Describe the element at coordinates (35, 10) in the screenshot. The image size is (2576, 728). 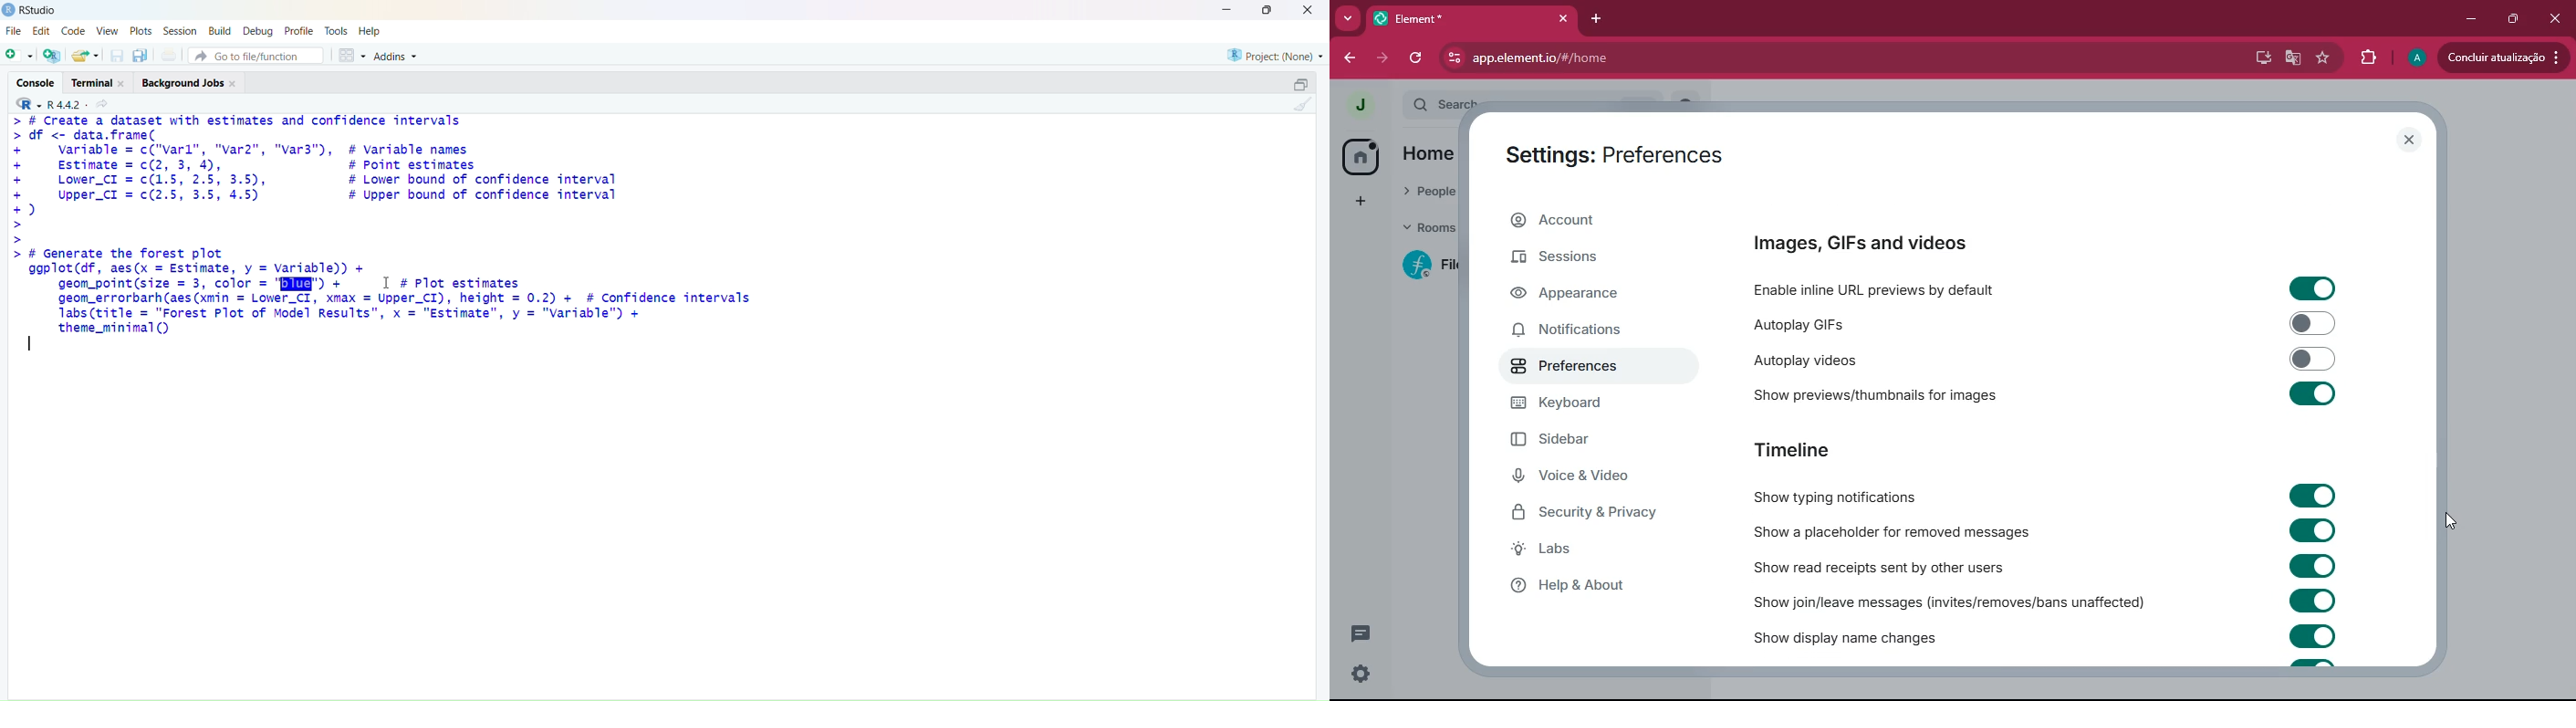
I see `RStudio` at that location.